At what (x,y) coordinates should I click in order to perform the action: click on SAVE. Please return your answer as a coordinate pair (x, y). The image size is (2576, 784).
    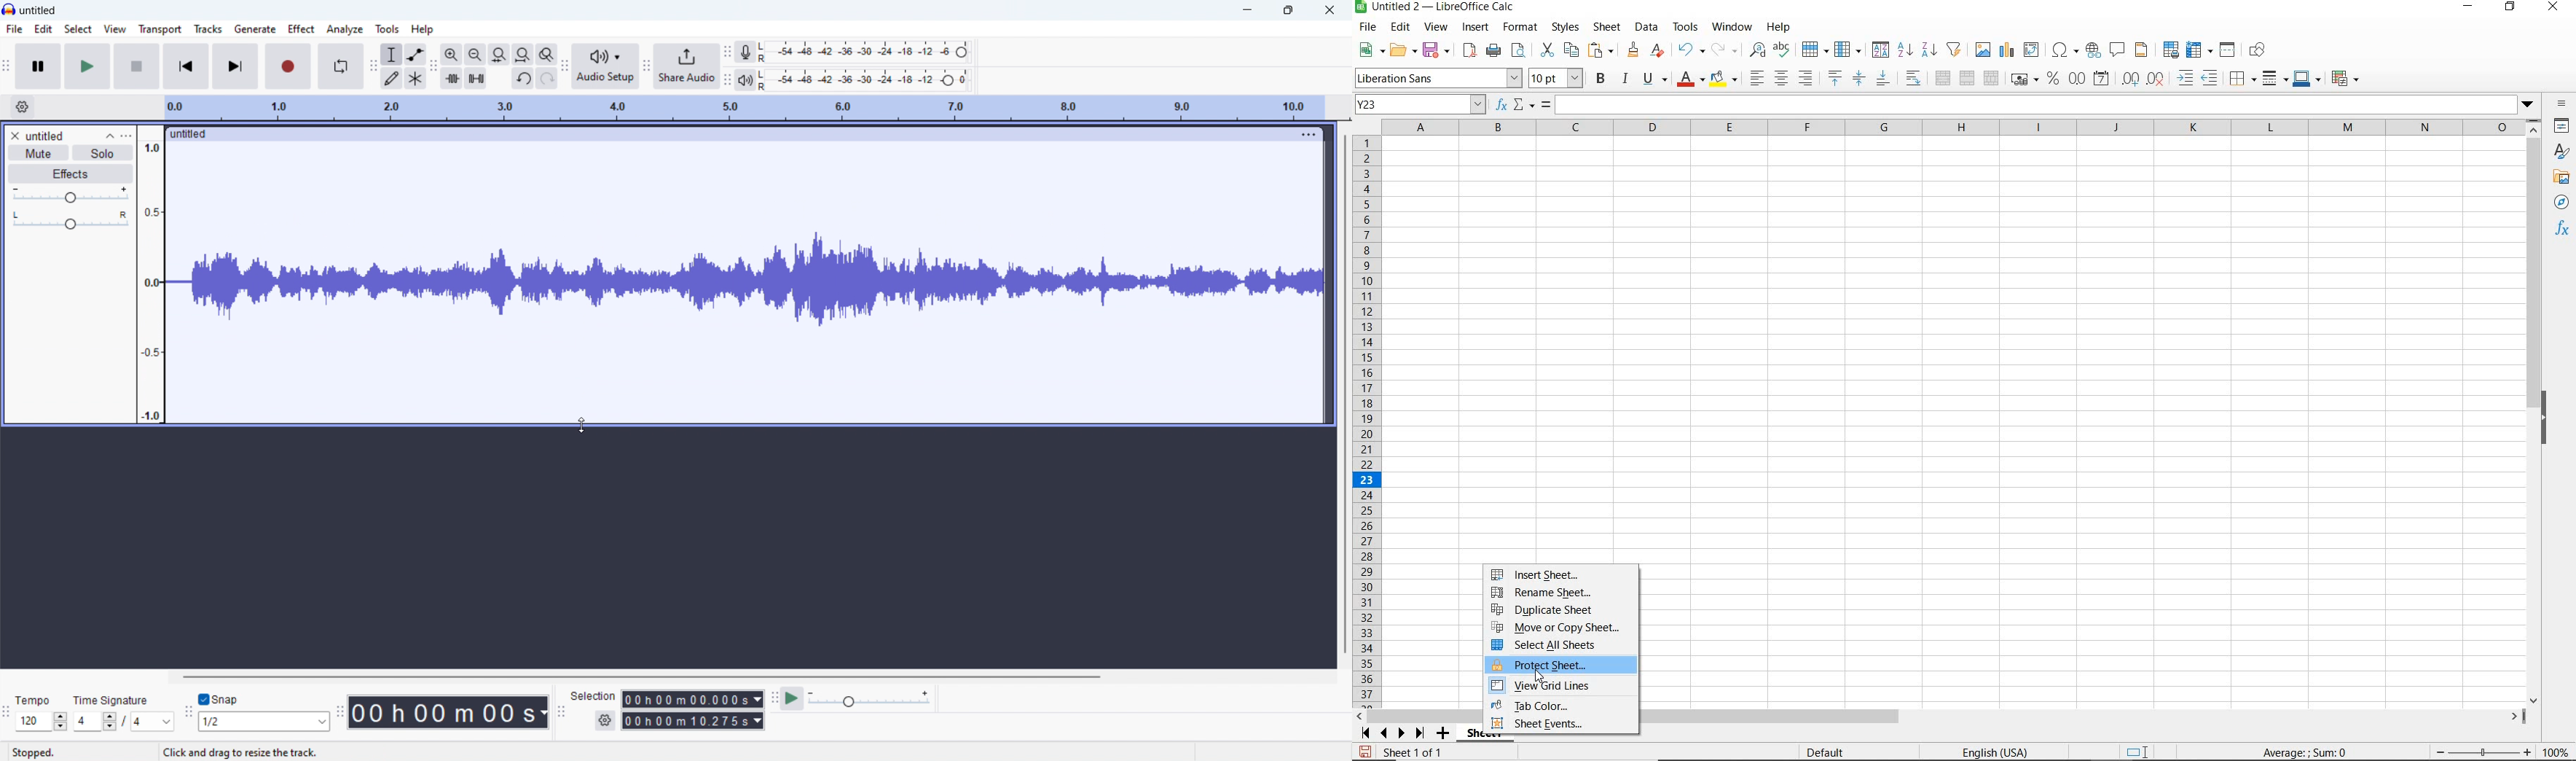
    Looking at the image, I should click on (1436, 50).